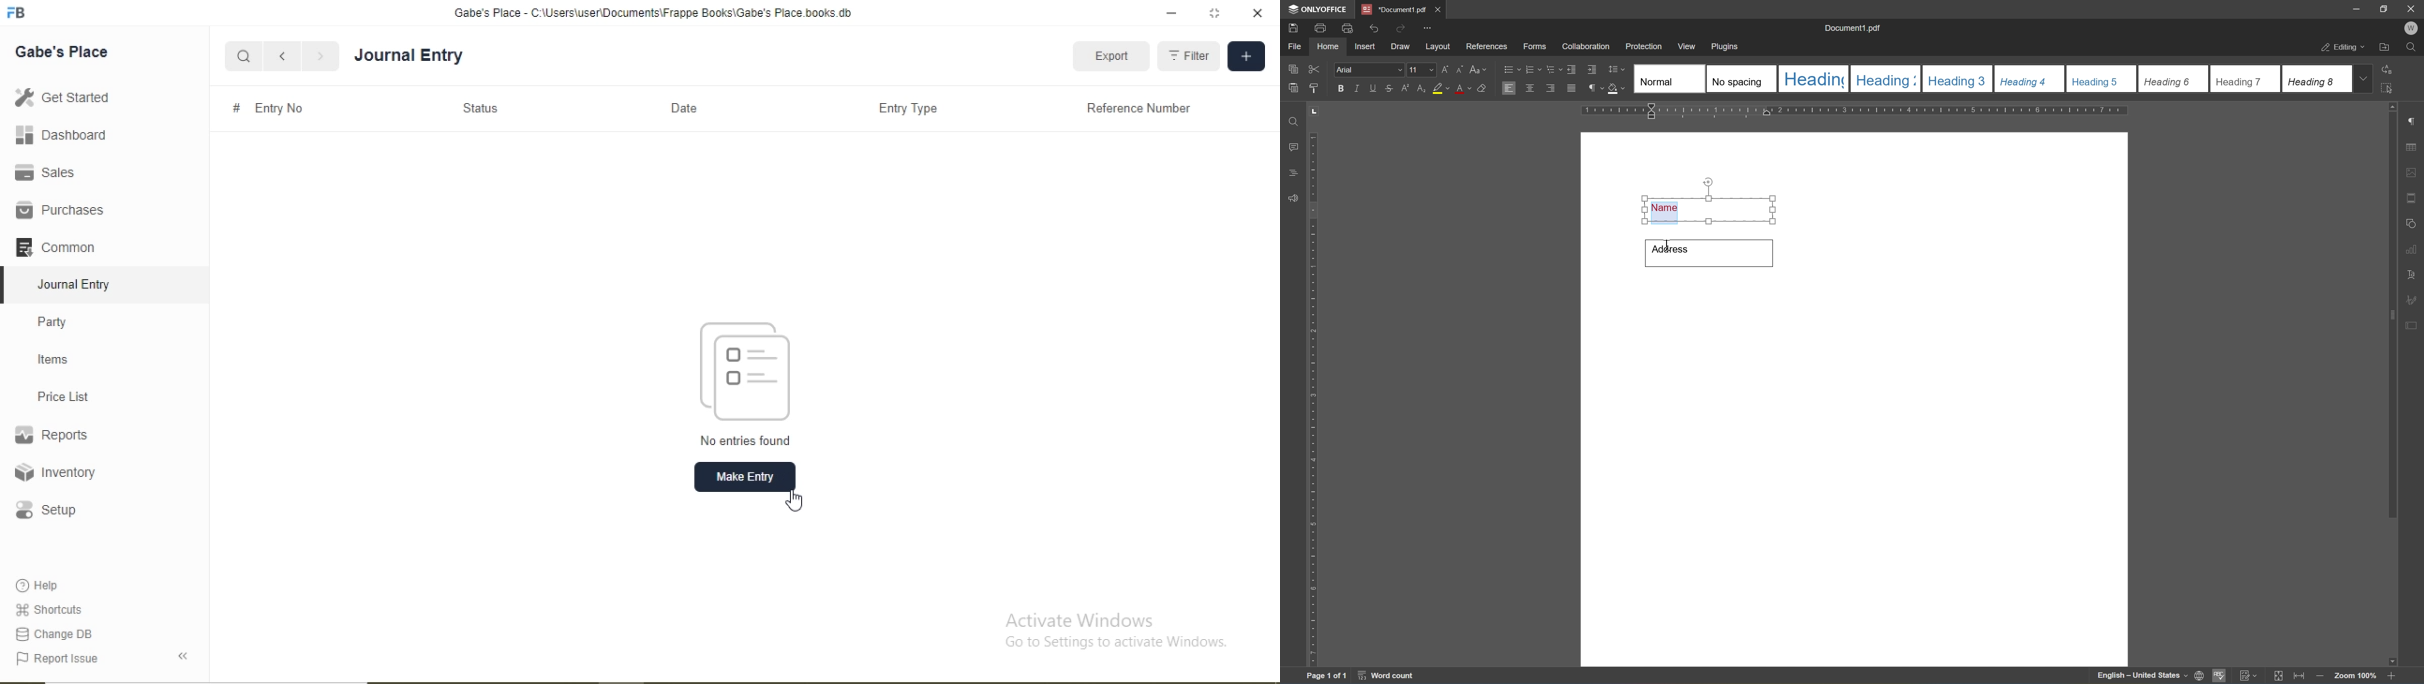 This screenshot has width=2436, height=700. I want to click on find, so click(1290, 119).